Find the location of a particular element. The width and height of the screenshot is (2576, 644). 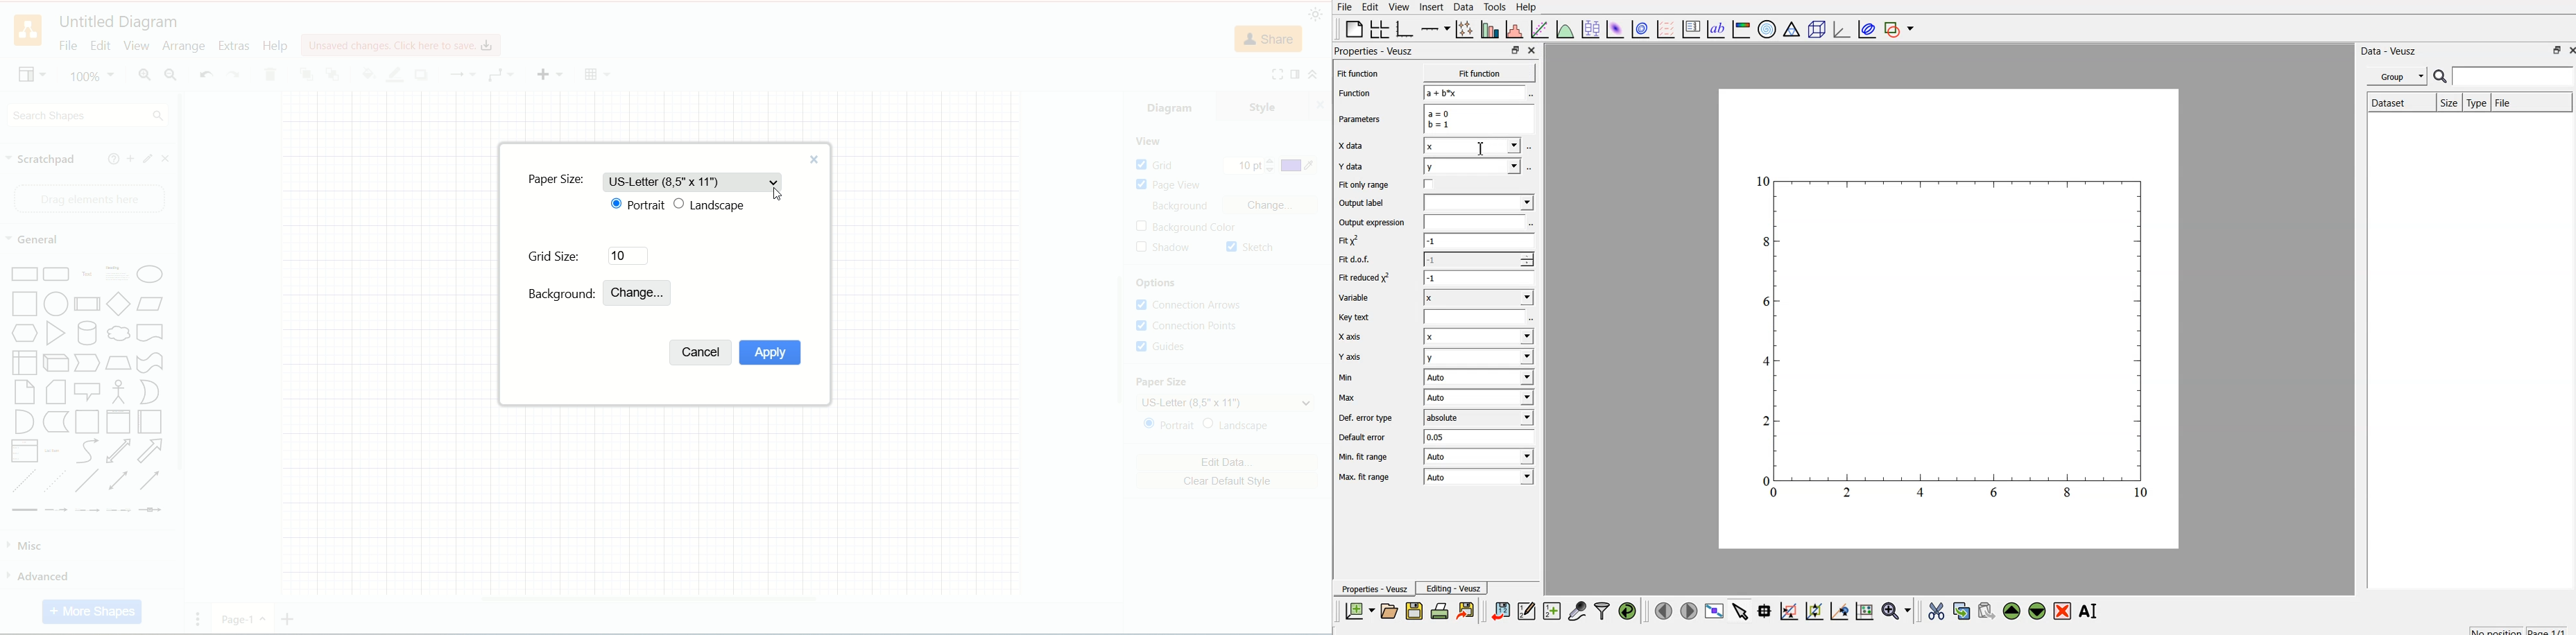

Square is located at coordinates (26, 305).